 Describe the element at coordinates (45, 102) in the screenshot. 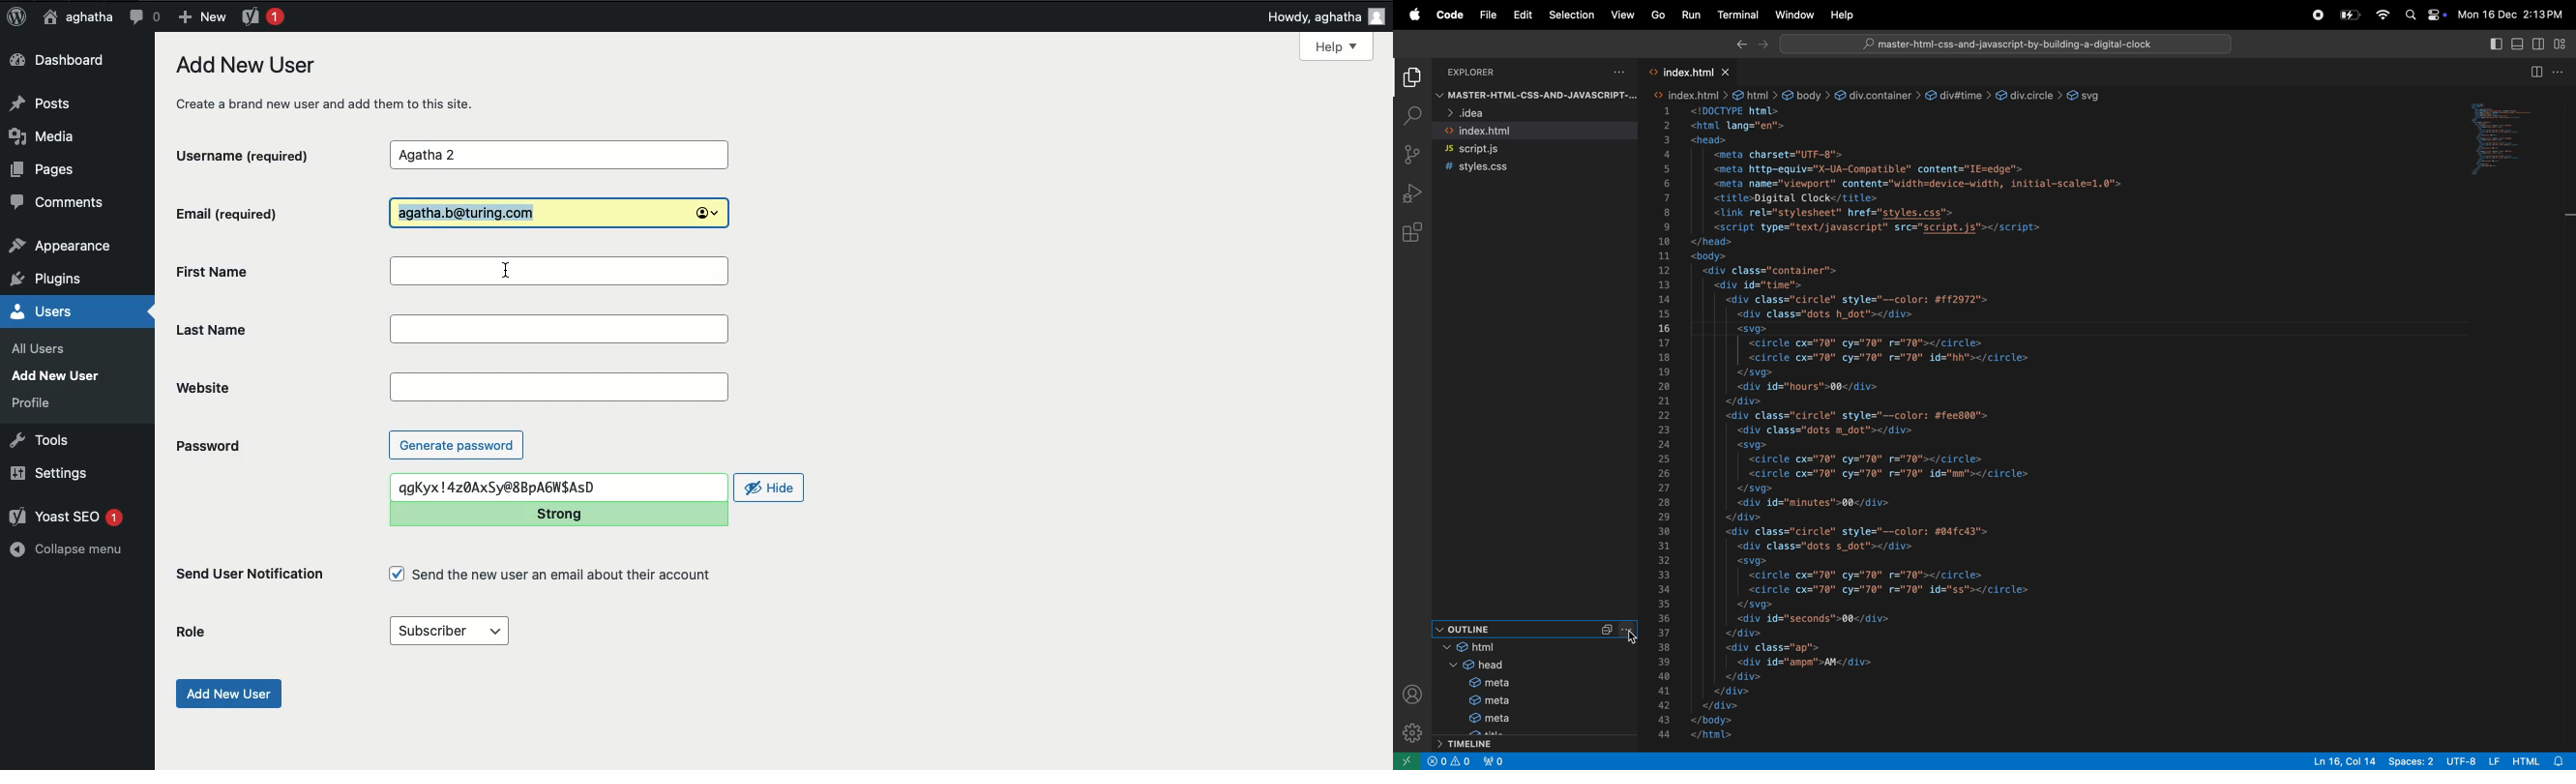

I see `Posts` at that location.